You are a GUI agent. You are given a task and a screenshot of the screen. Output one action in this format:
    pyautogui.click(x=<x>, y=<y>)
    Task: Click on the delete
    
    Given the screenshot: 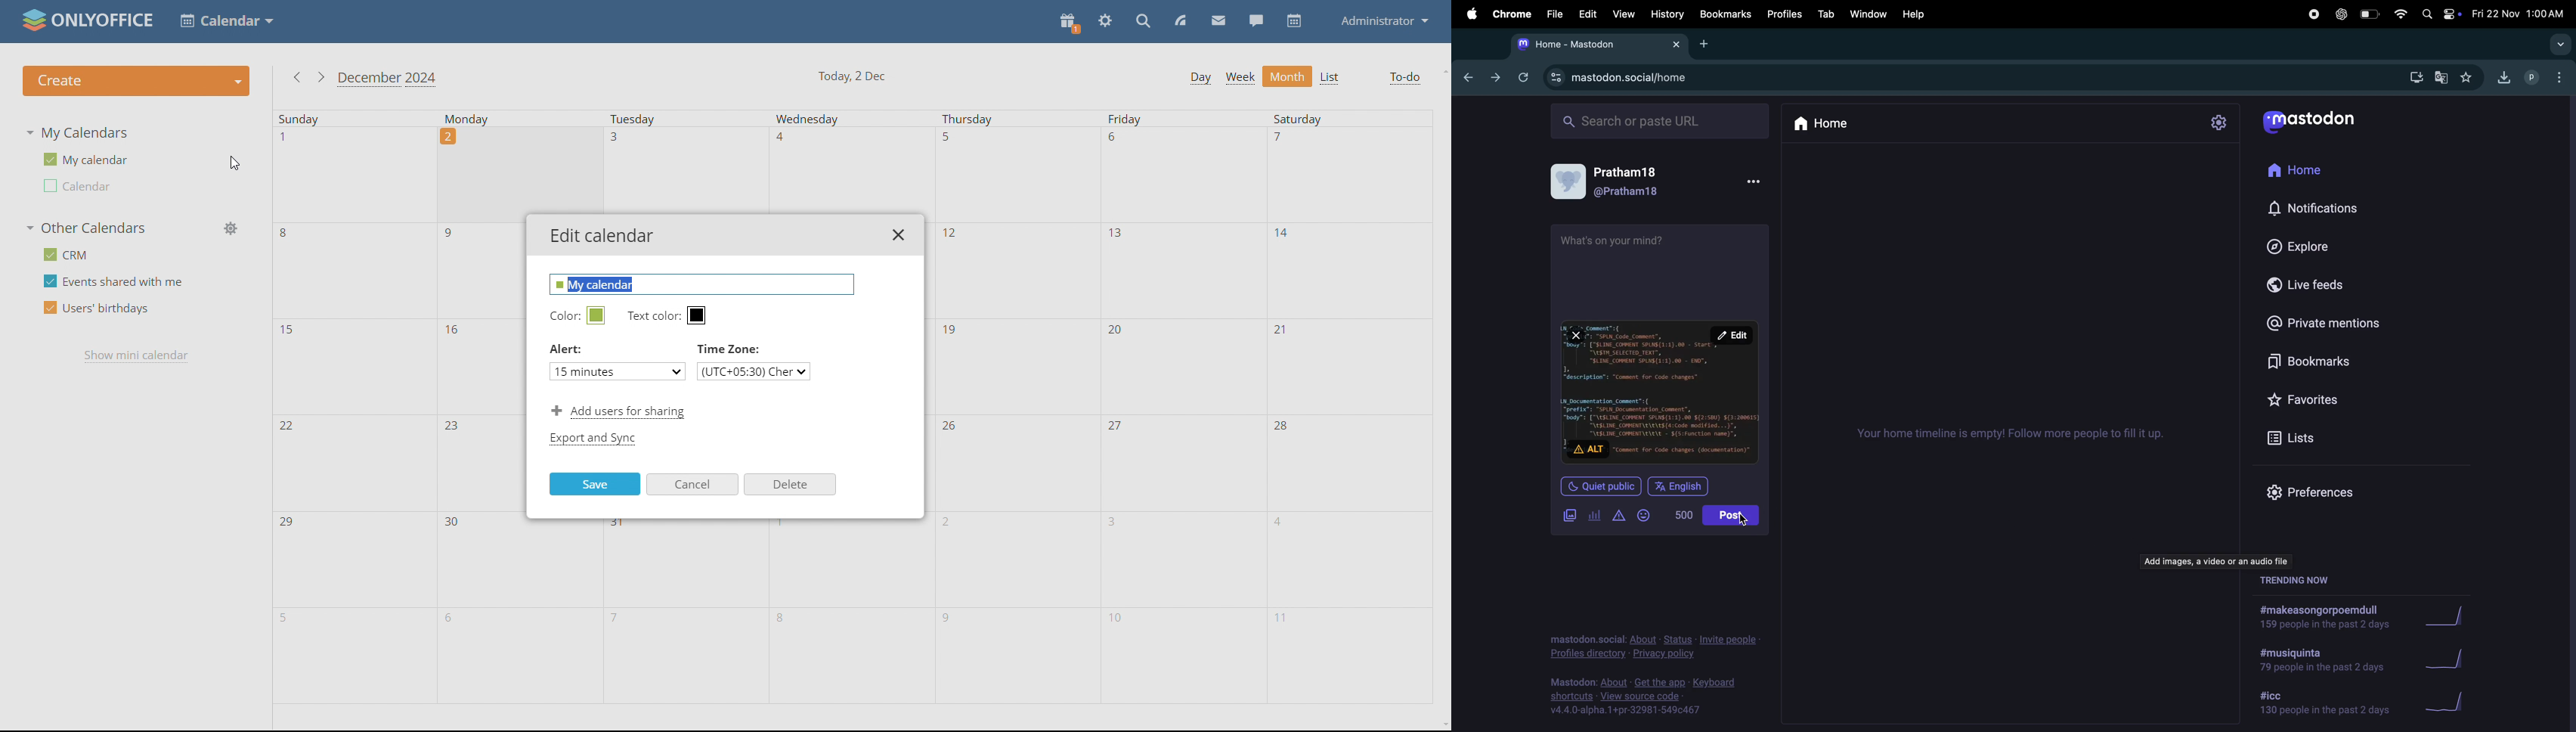 What is the action you would take?
    pyautogui.click(x=791, y=485)
    